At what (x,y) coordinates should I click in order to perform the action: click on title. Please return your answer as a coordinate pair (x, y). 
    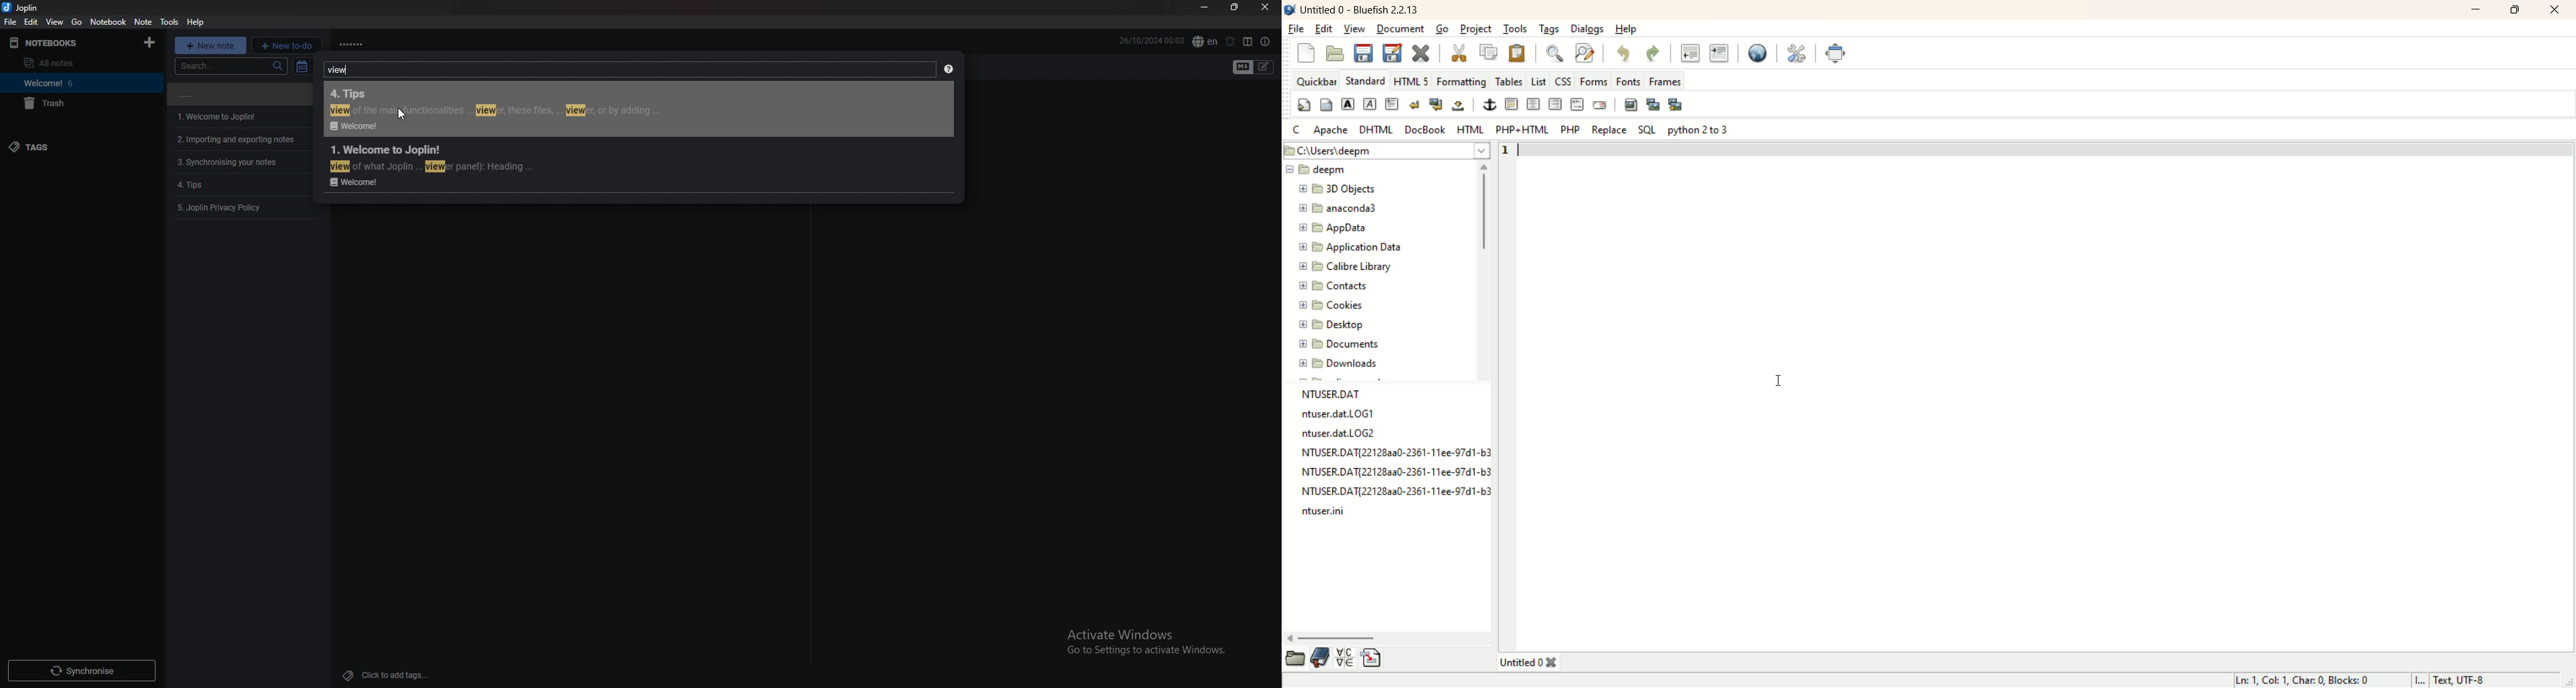
    Looking at the image, I should click on (1360, 8).